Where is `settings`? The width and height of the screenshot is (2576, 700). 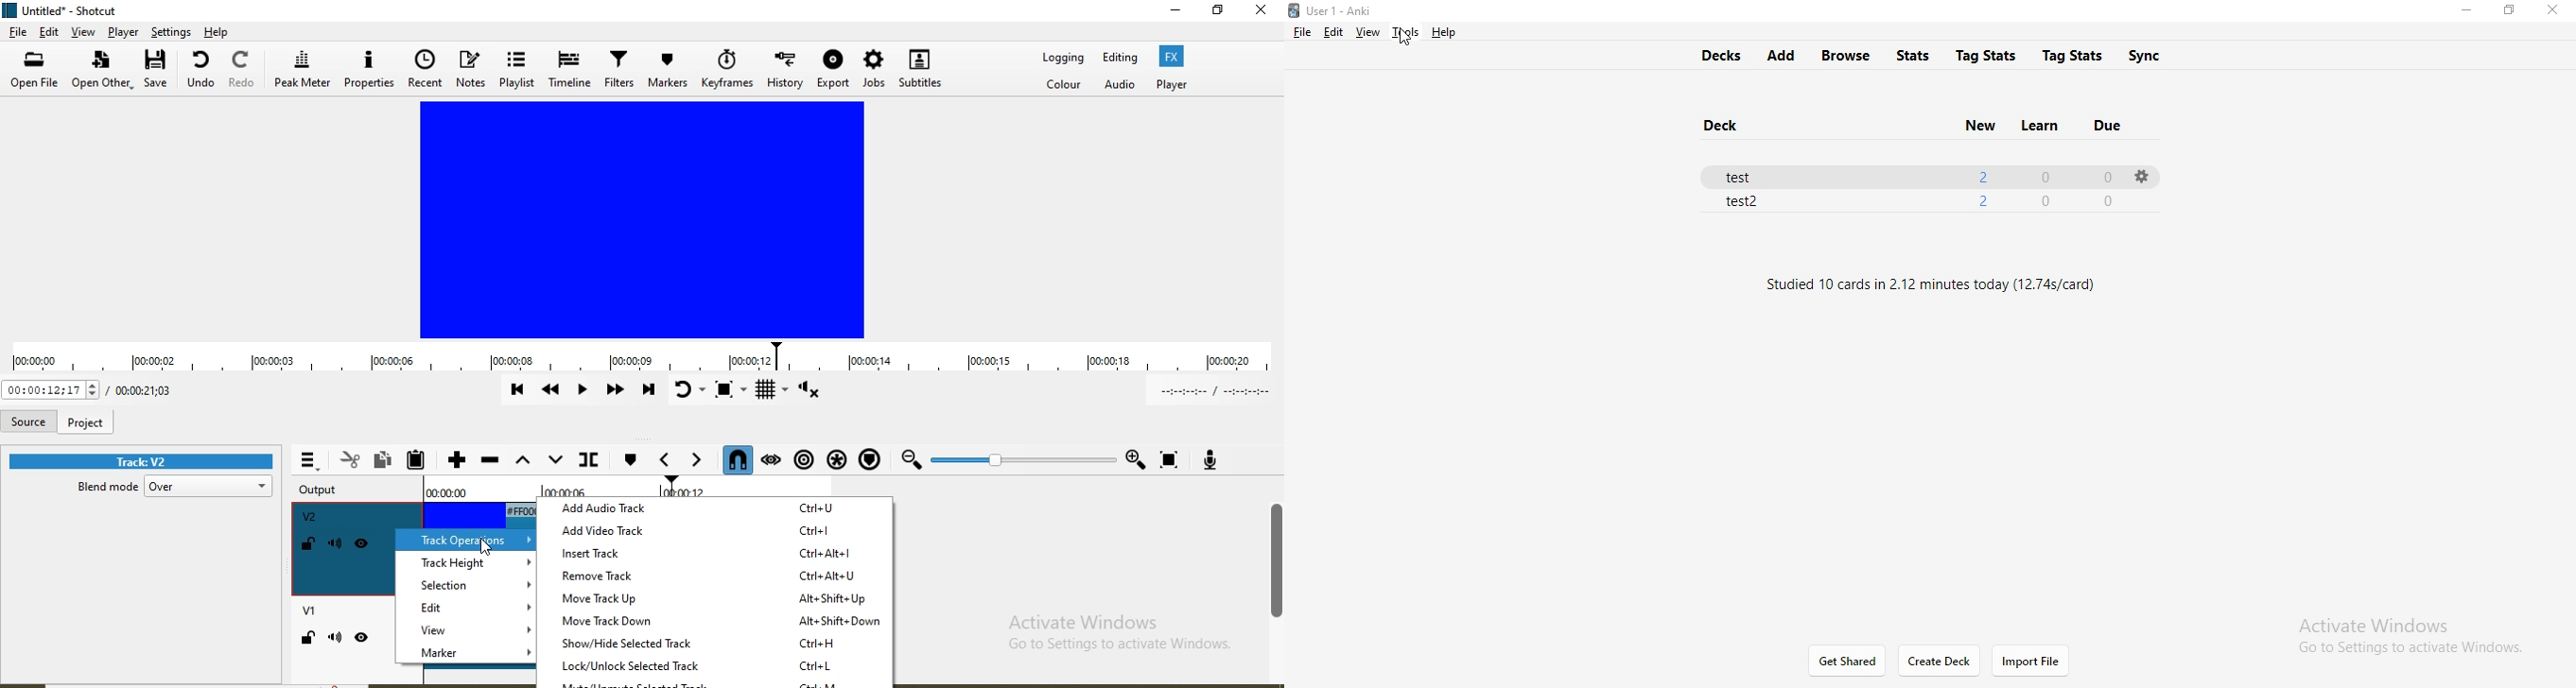
settings is located at coordinates (2140, 176).